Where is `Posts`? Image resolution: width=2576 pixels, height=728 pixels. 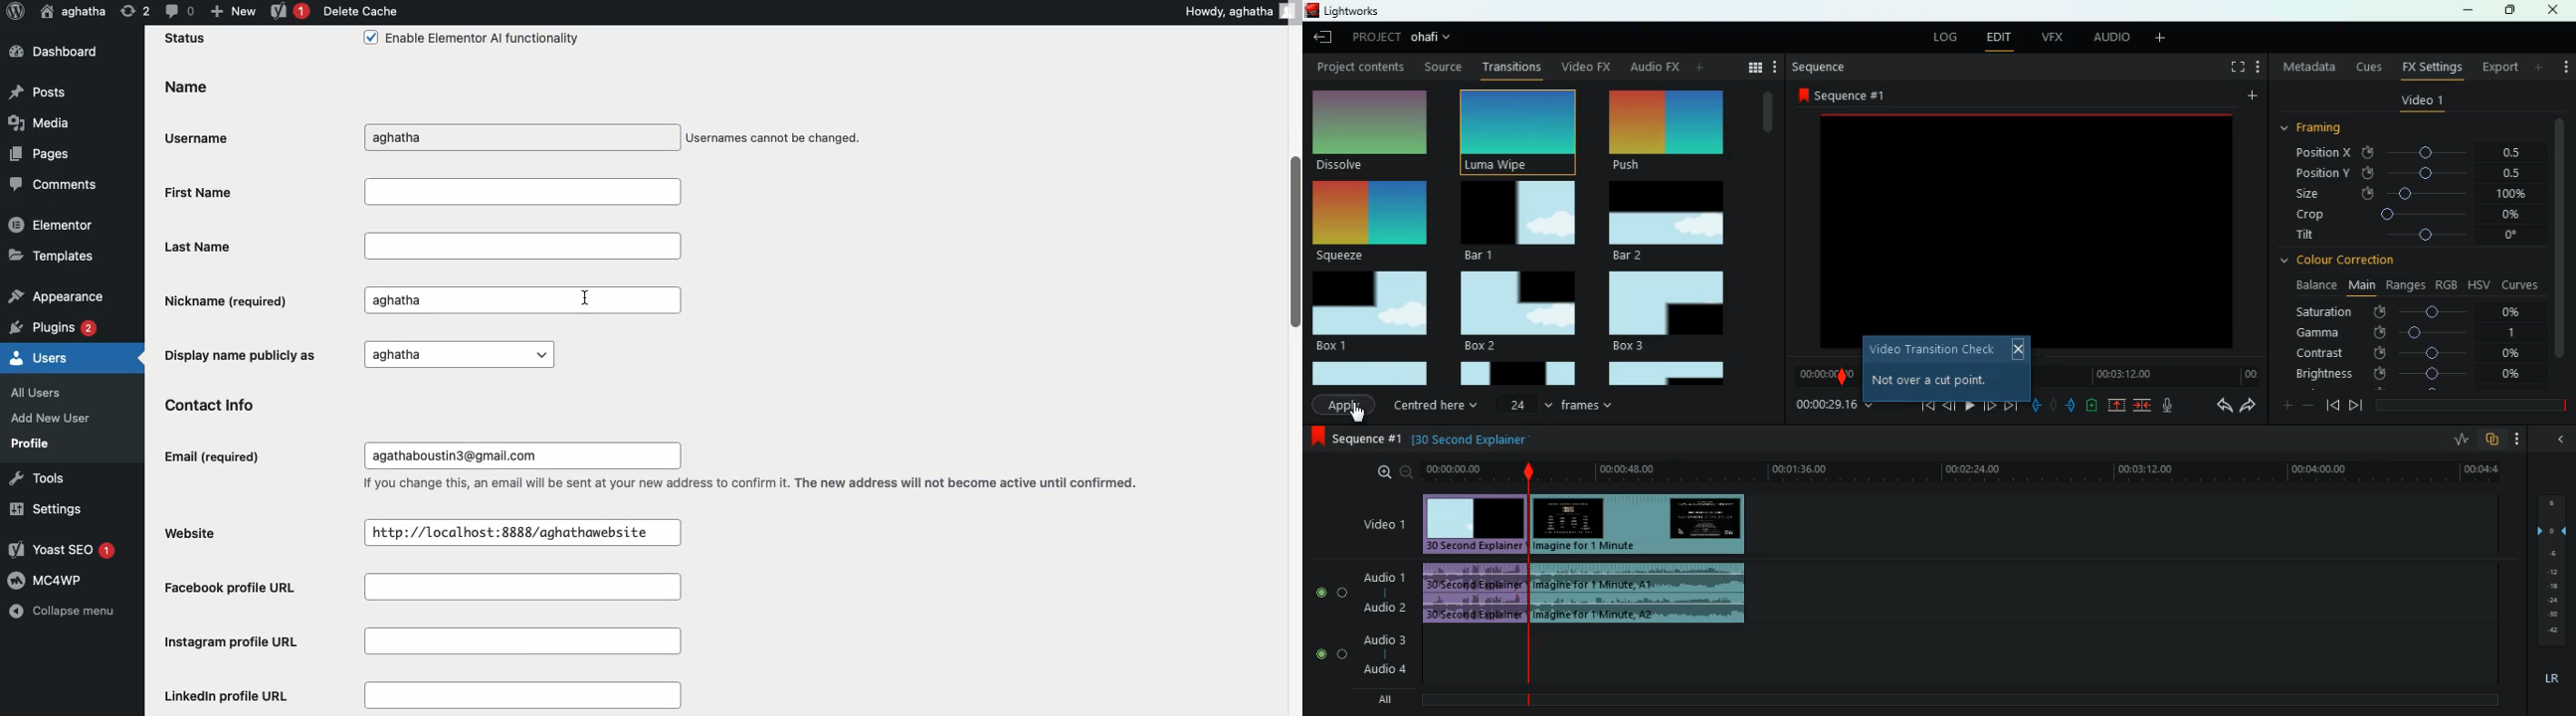
Posts is located at coordinates (39, 94).